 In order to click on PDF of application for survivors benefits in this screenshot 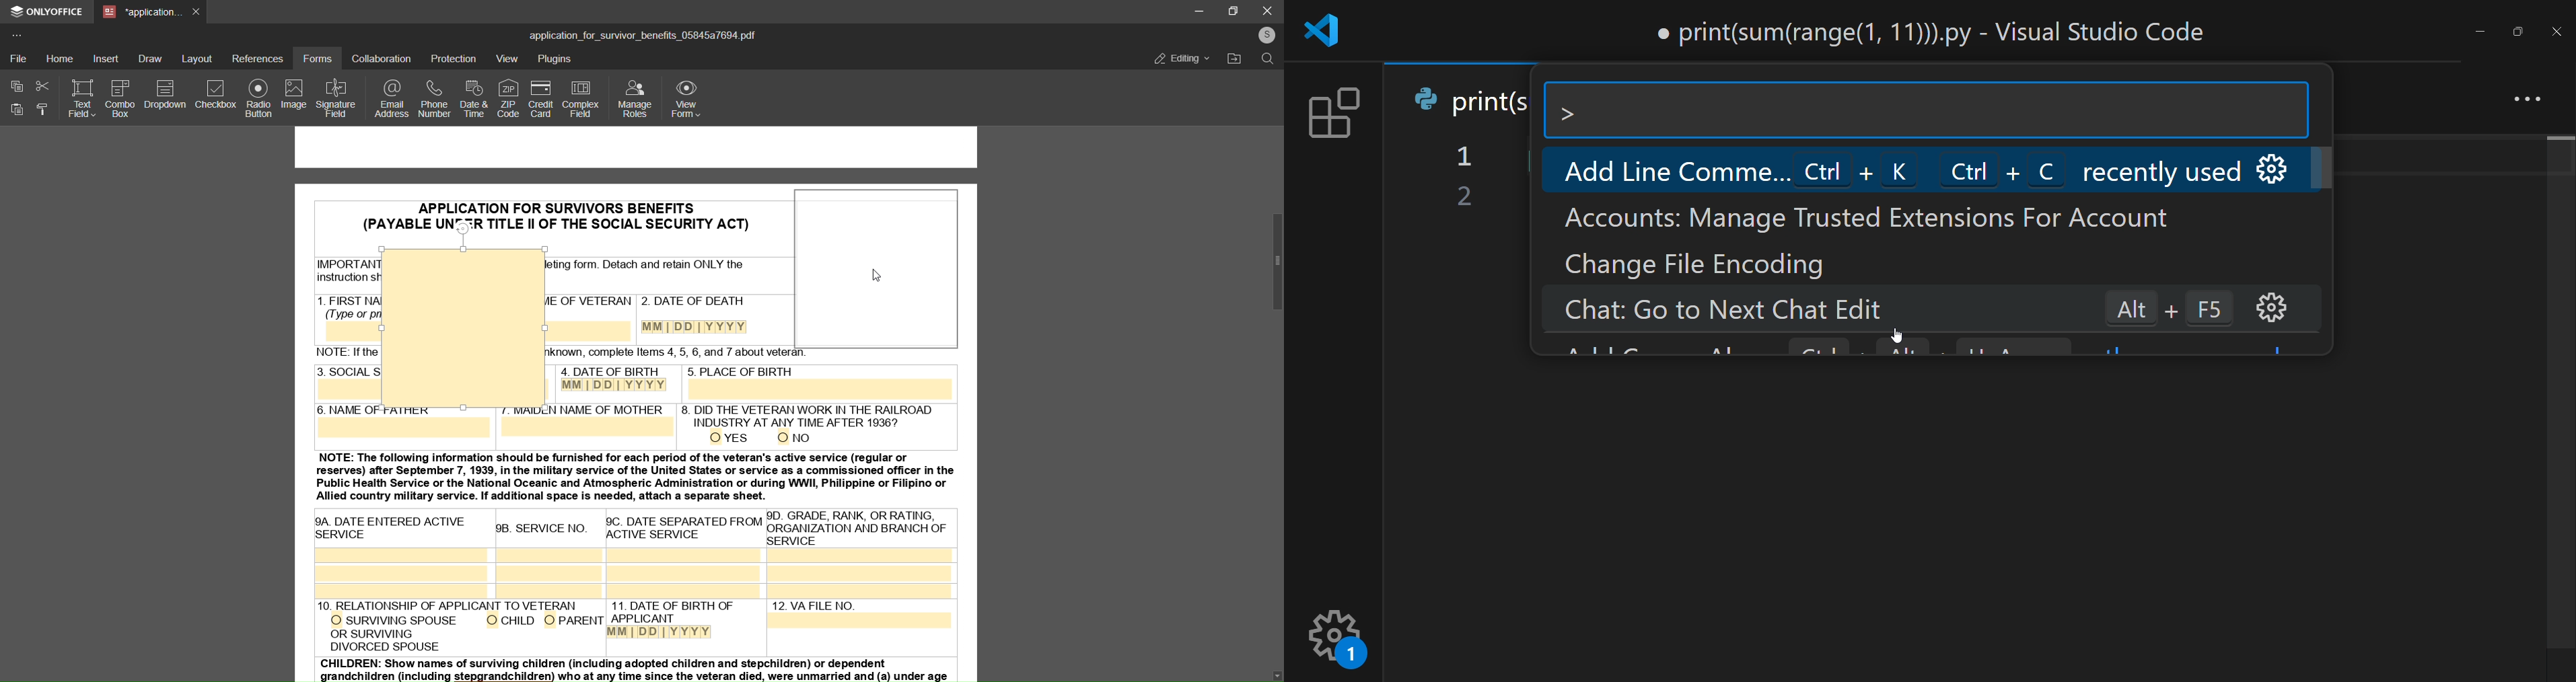, I will do `click(637, 552)`.